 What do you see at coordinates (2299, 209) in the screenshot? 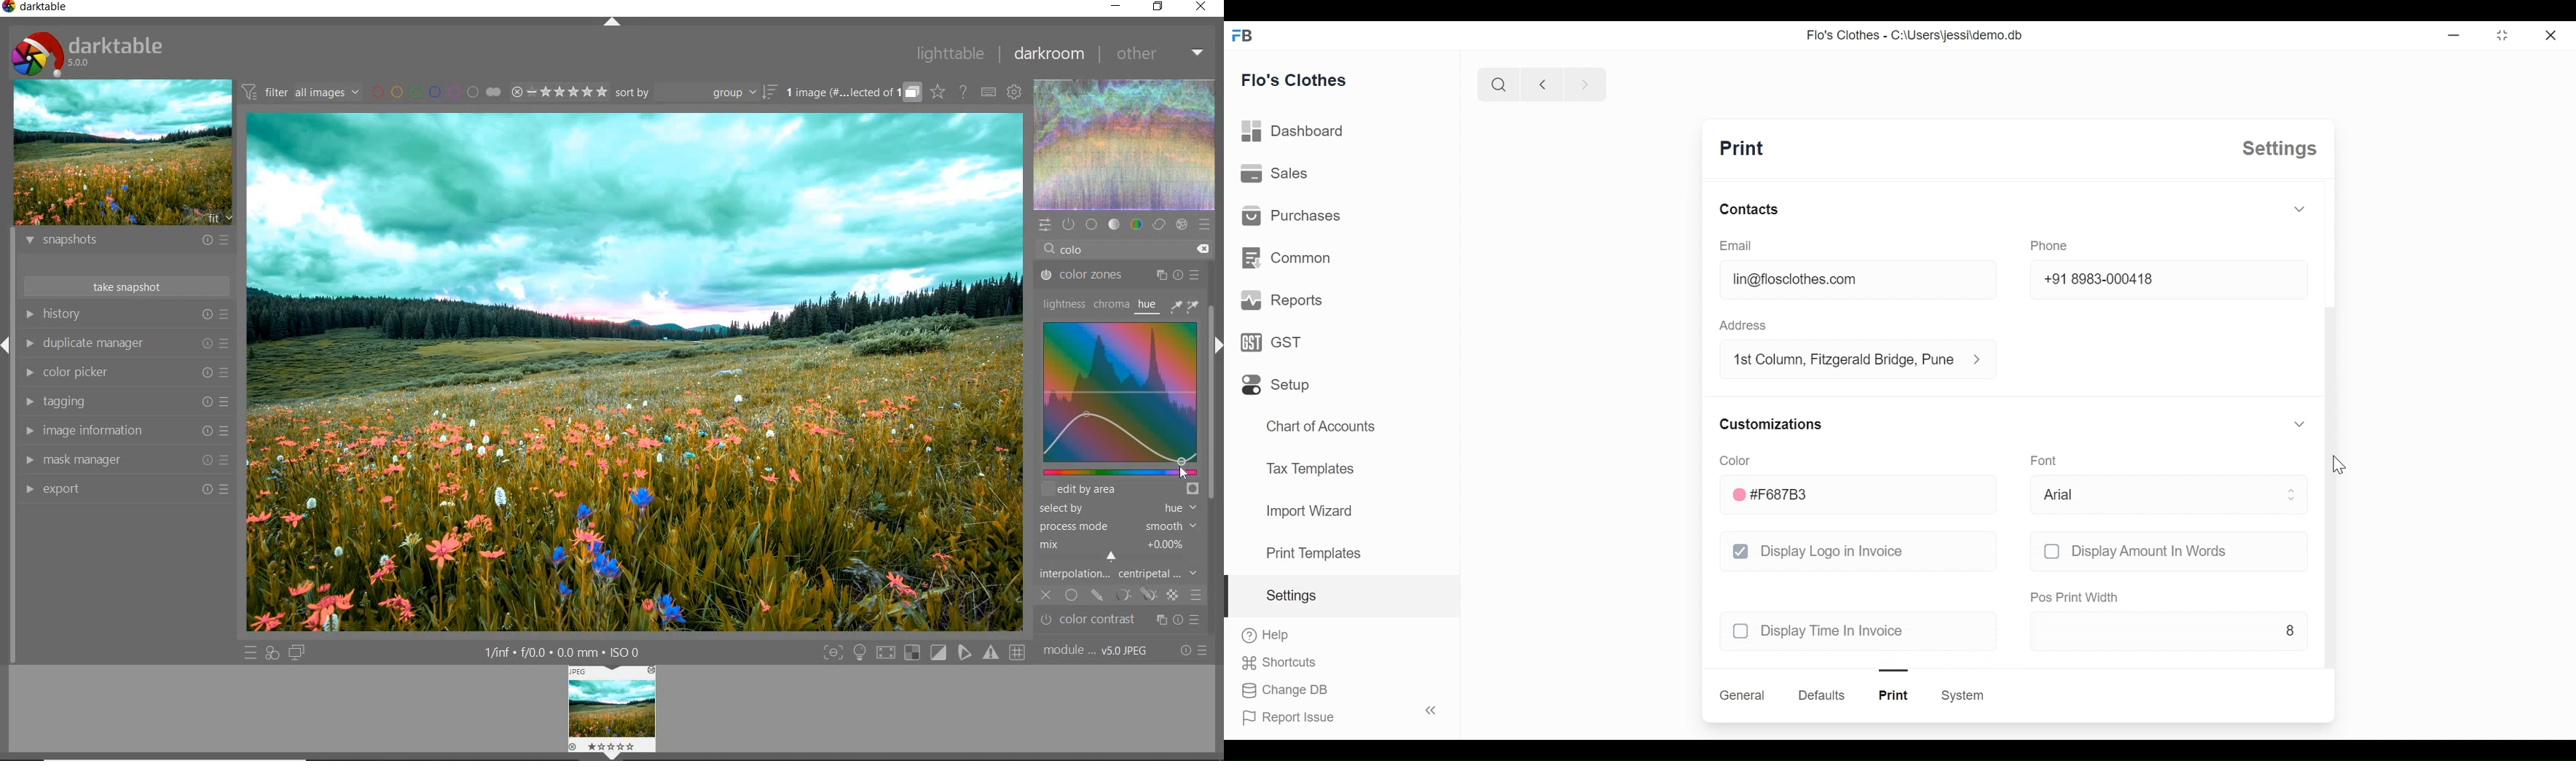
I see `toggle expand/collapse` at bounding box center [2299, 209].